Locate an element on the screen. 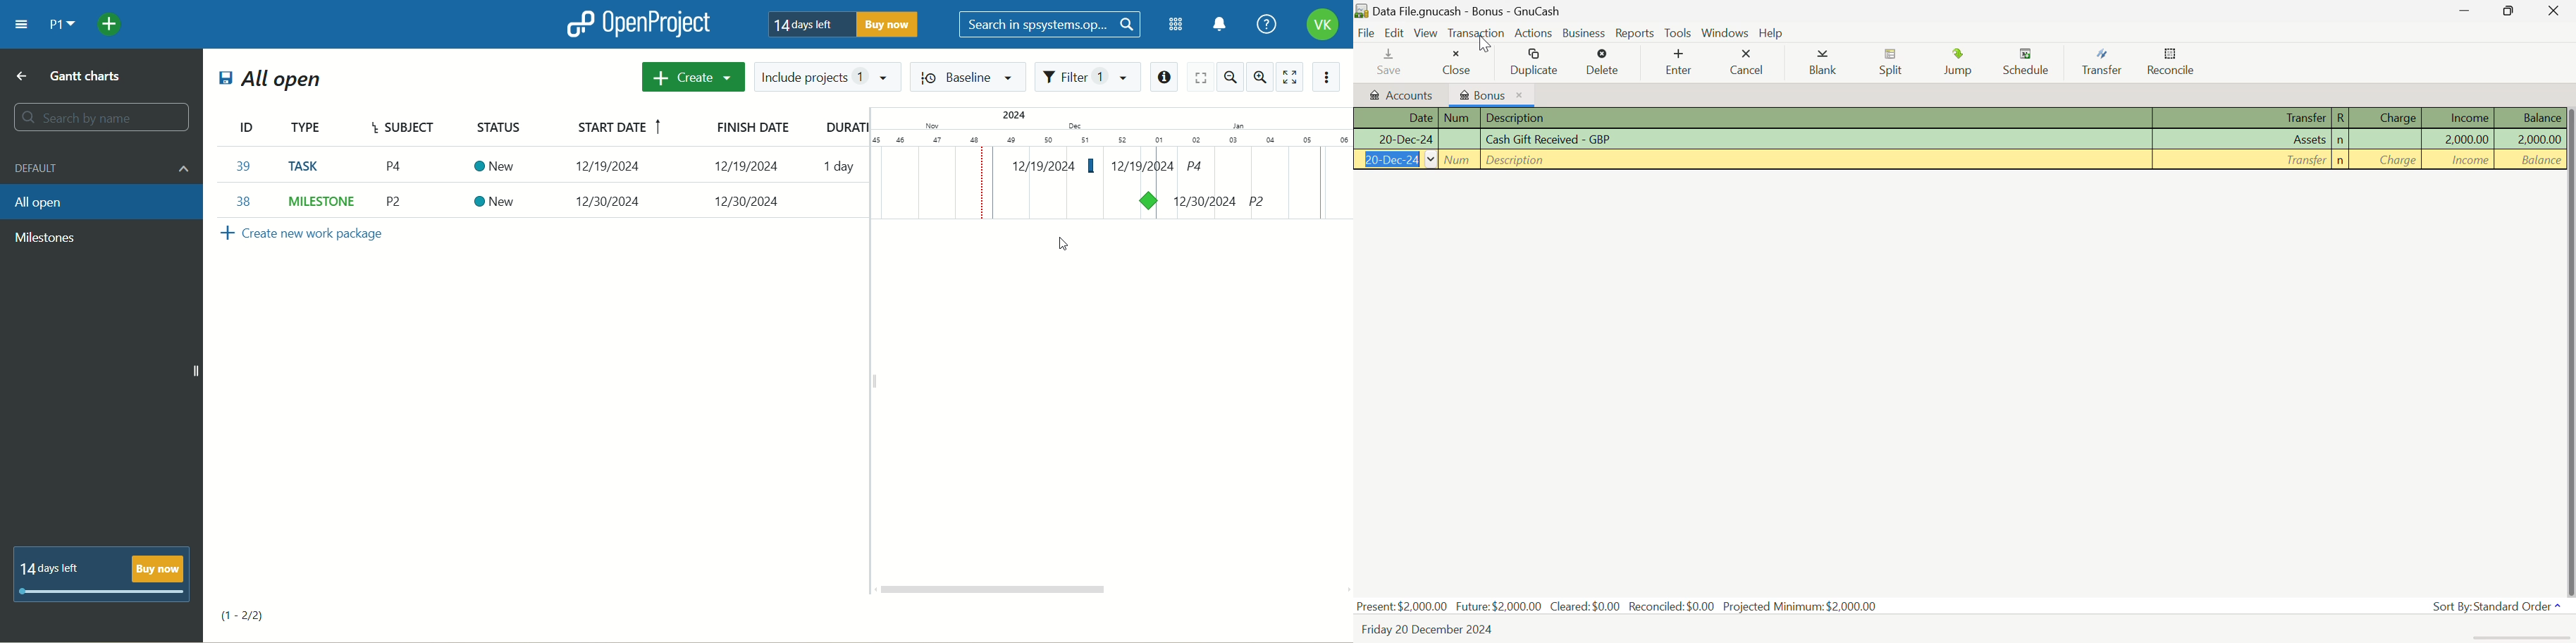 The image size is (2576, 644). Save is located at coordinates (1390, 61).